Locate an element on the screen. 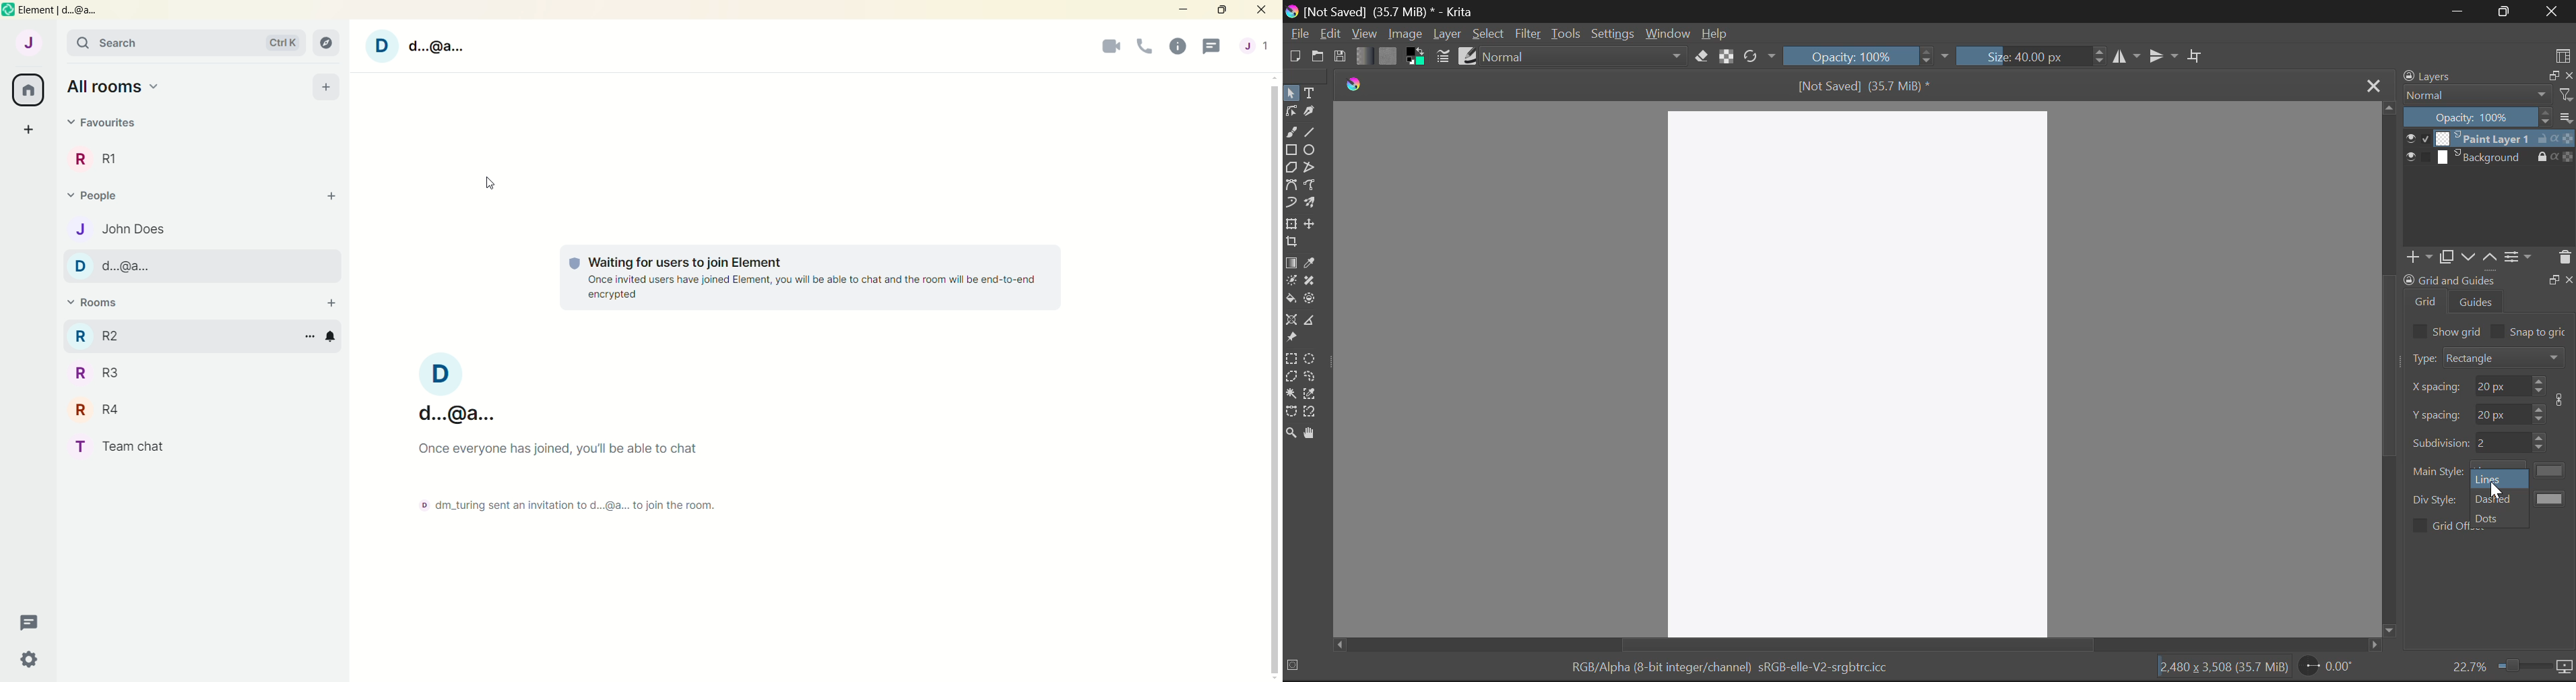  Edit Shapes is located at coordinates (1291, 113).